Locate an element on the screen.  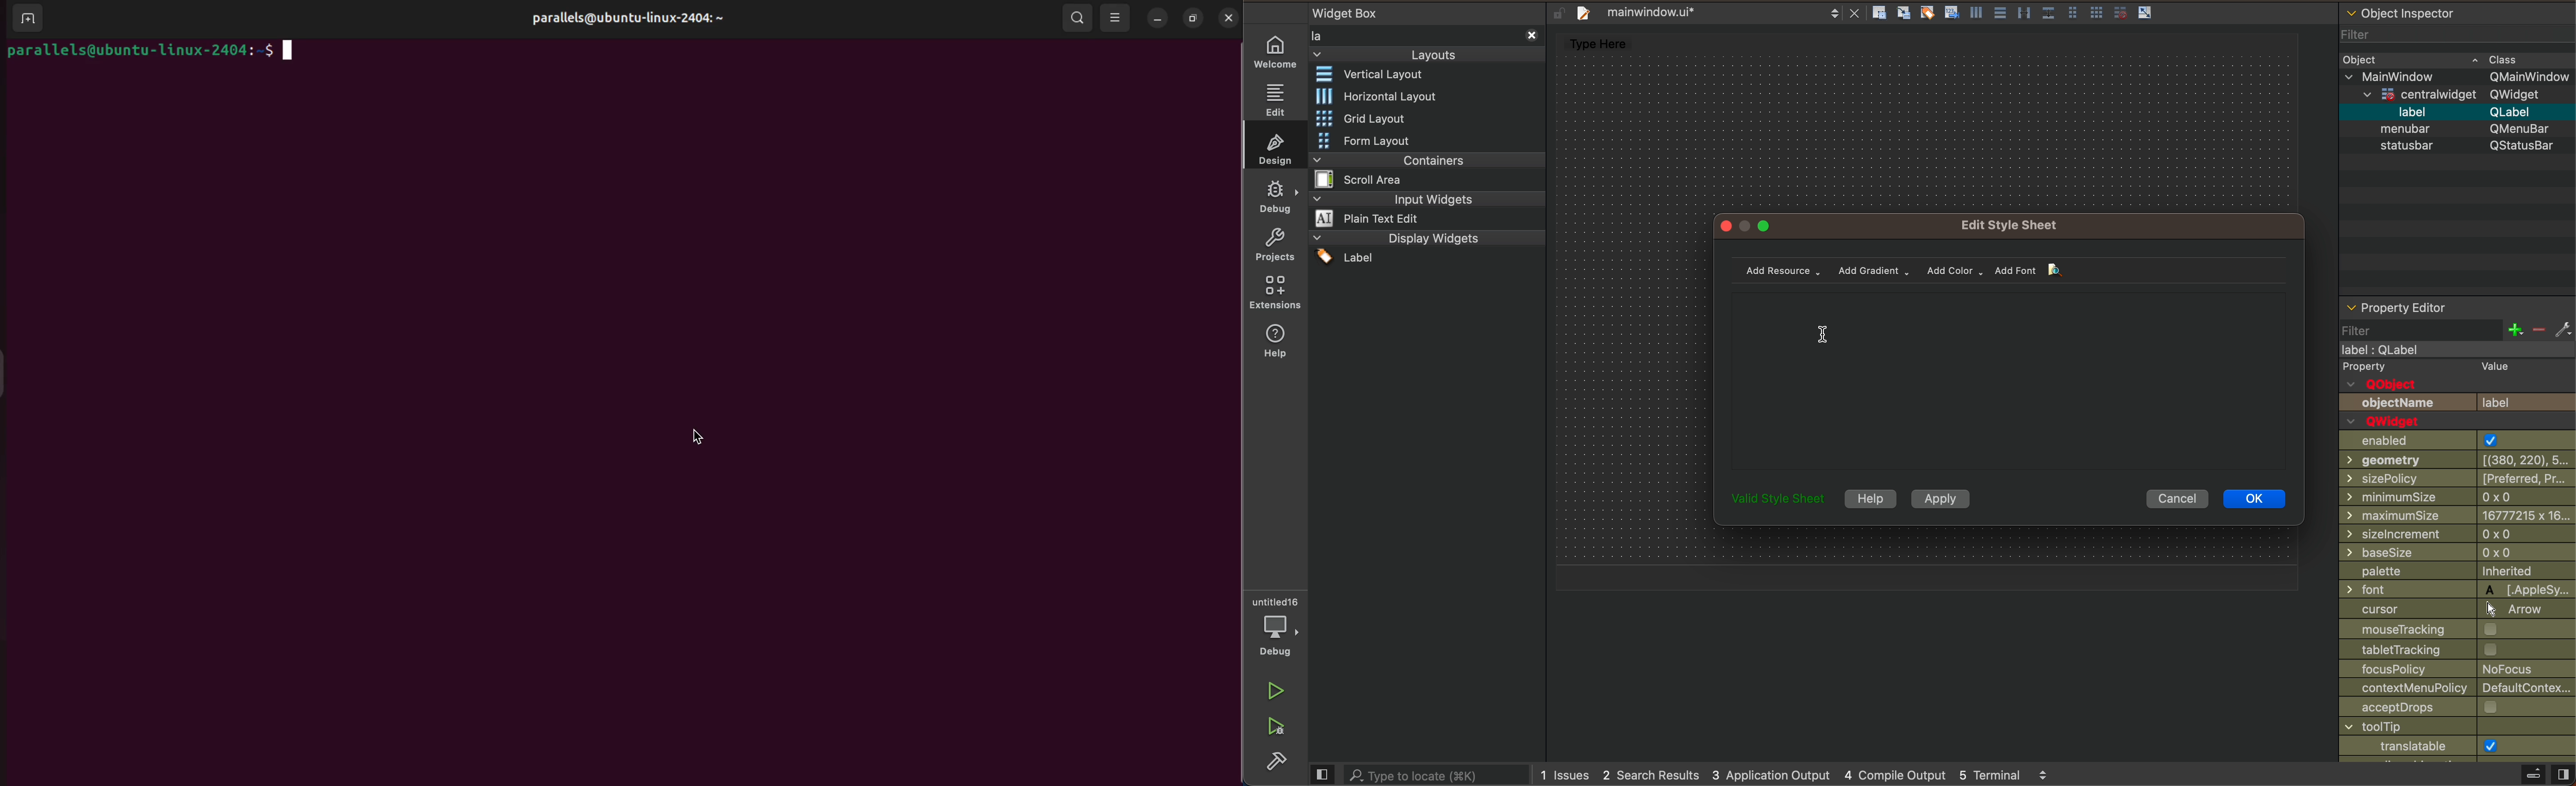
size is located at coordinates (2447, 499).